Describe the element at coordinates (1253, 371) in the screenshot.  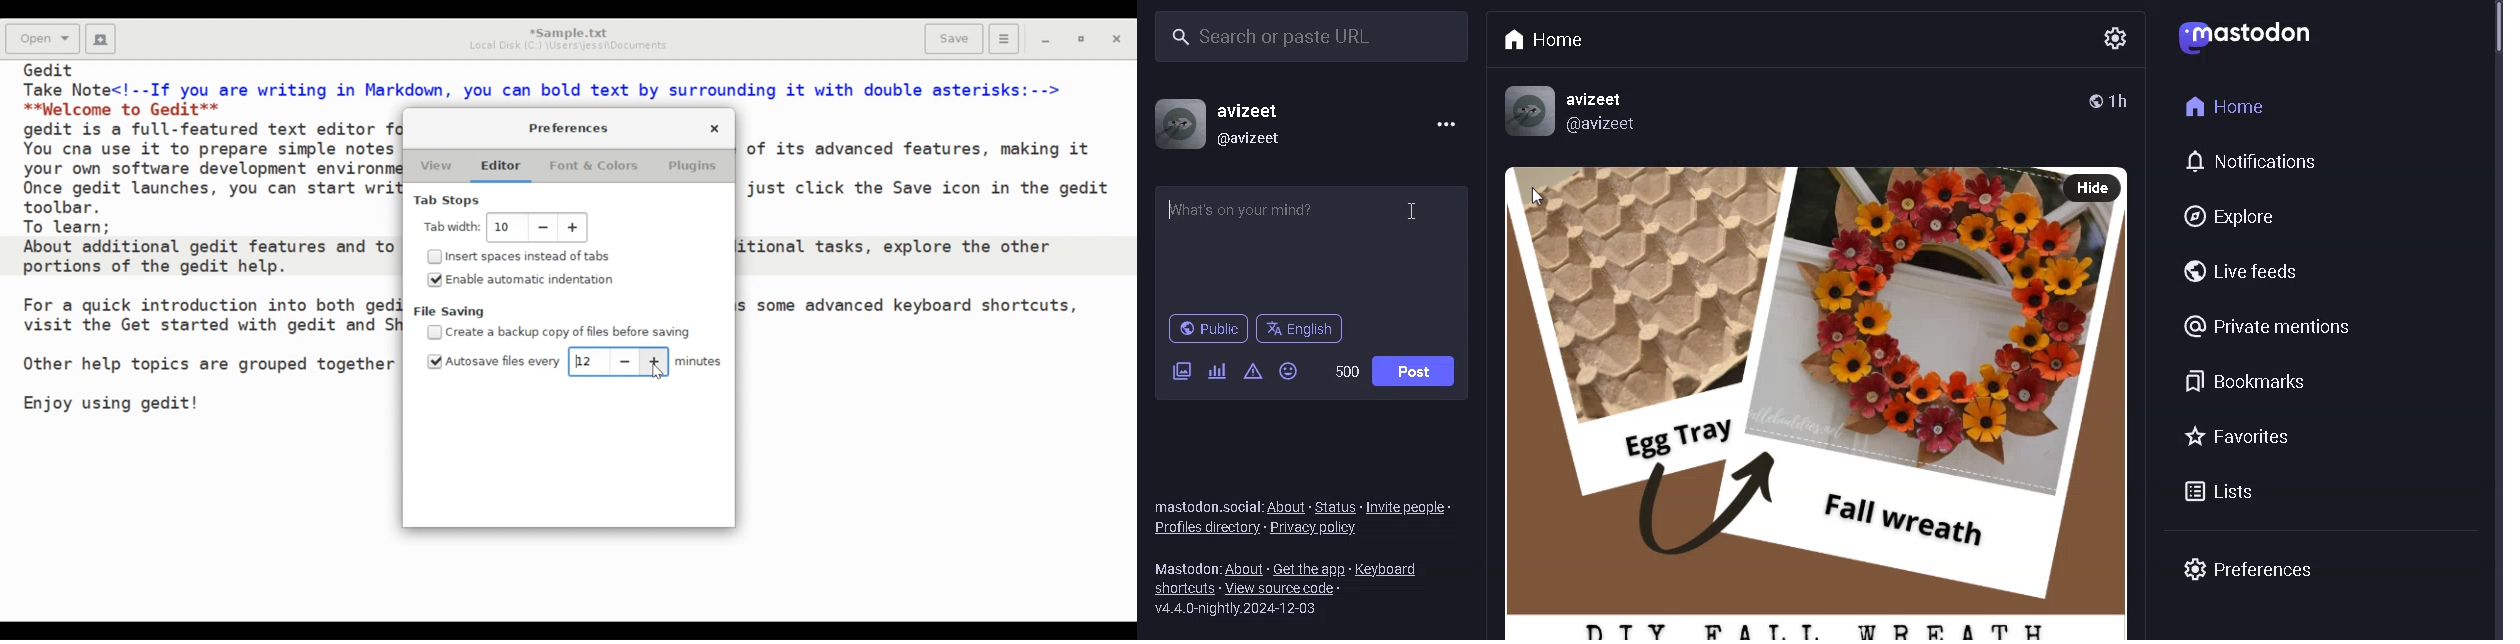
I see `CONTENT WARNING` at that location.